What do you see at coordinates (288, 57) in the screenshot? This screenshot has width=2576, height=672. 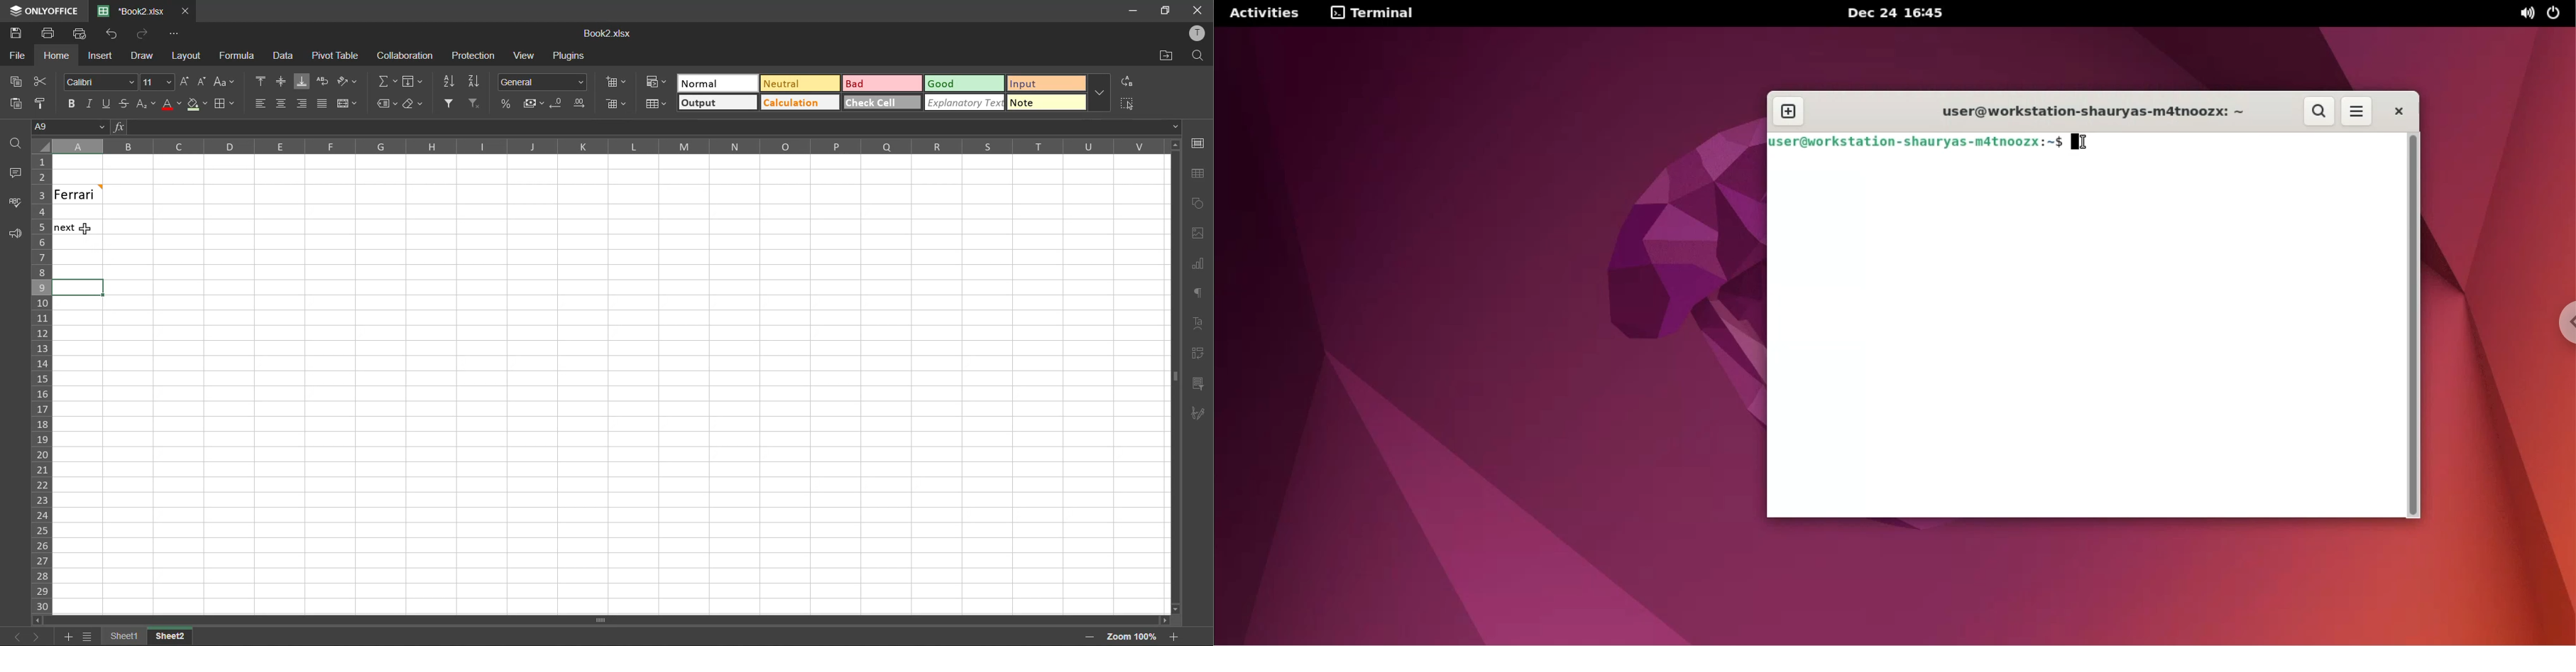 I see `data` at bounding box center [288, 57].